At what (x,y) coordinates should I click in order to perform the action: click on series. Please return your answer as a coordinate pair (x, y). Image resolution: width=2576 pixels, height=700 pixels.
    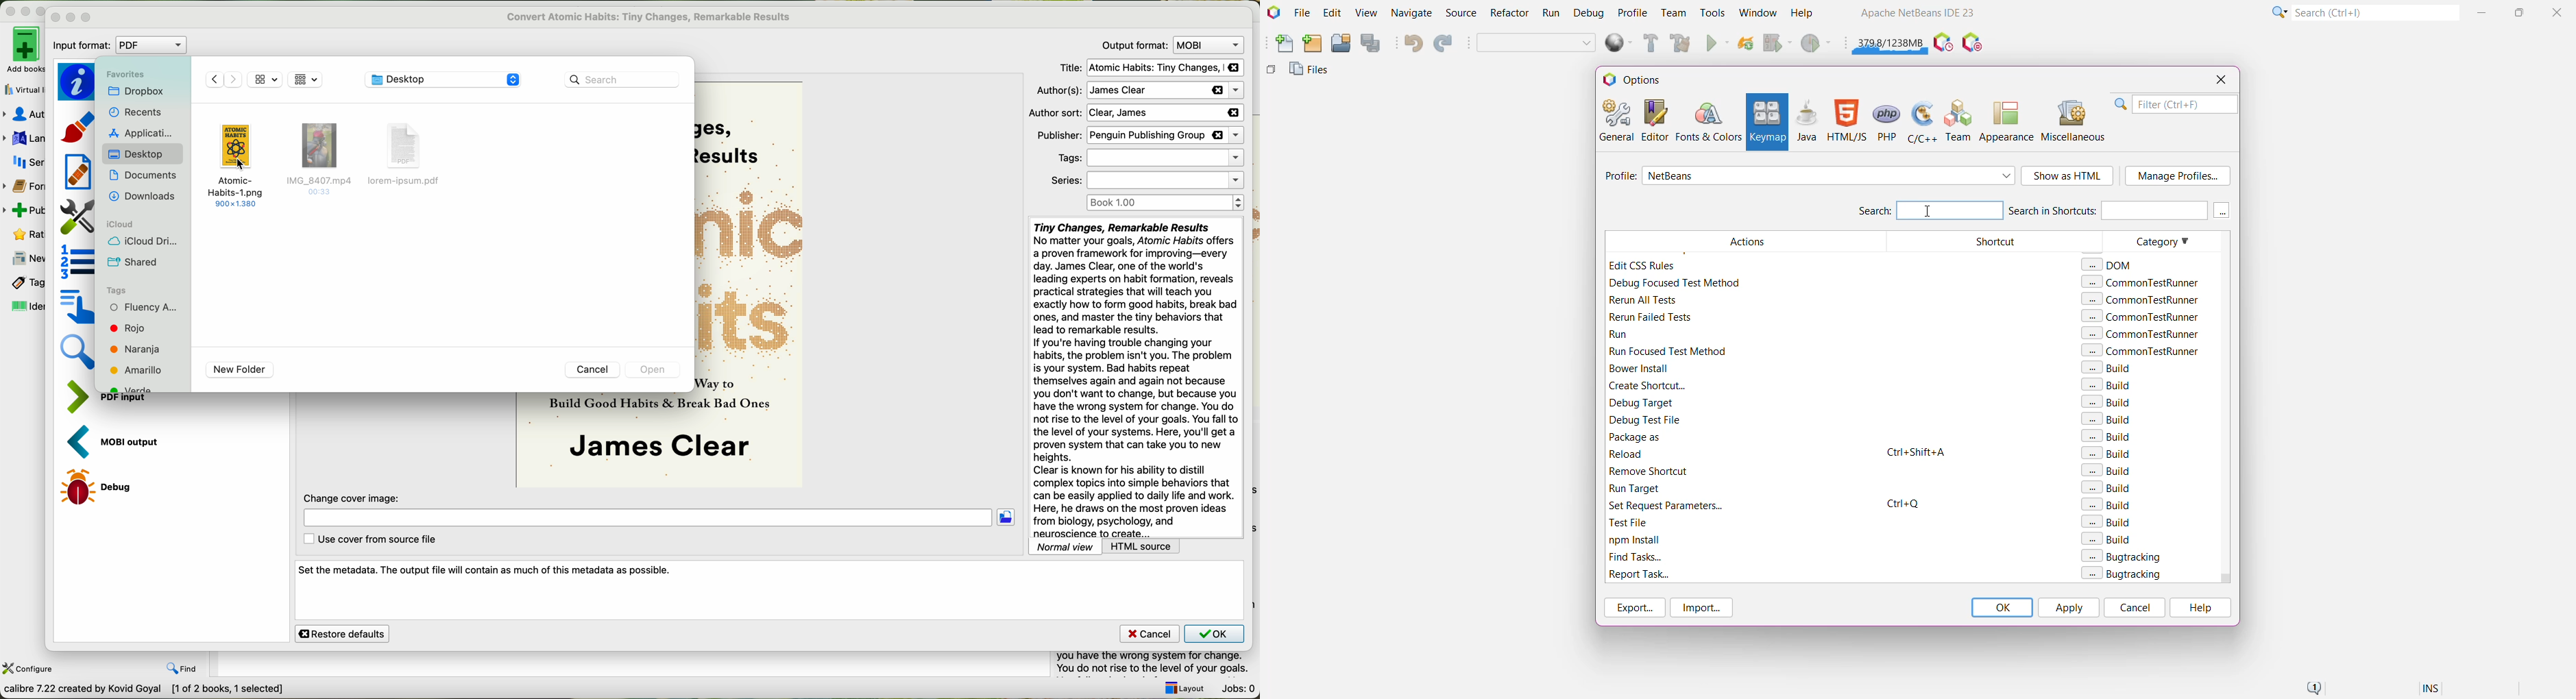
    Looking at the image, I should click on (1147, 181).